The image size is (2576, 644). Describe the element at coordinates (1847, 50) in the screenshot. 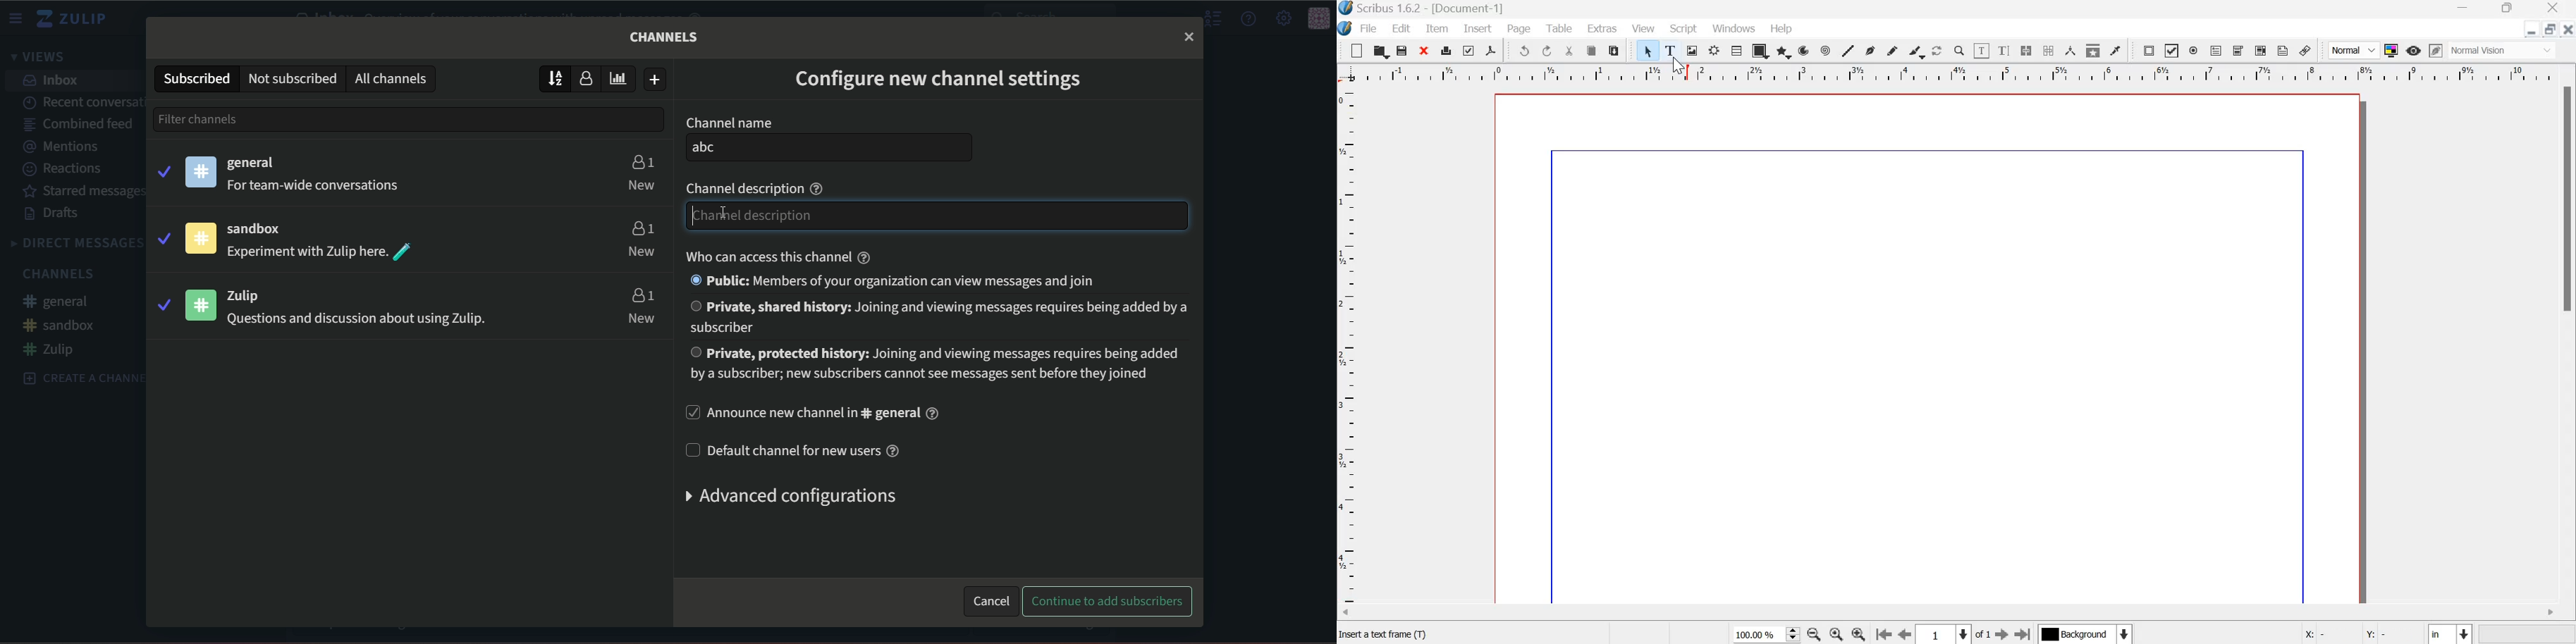

I see `line` at that location.